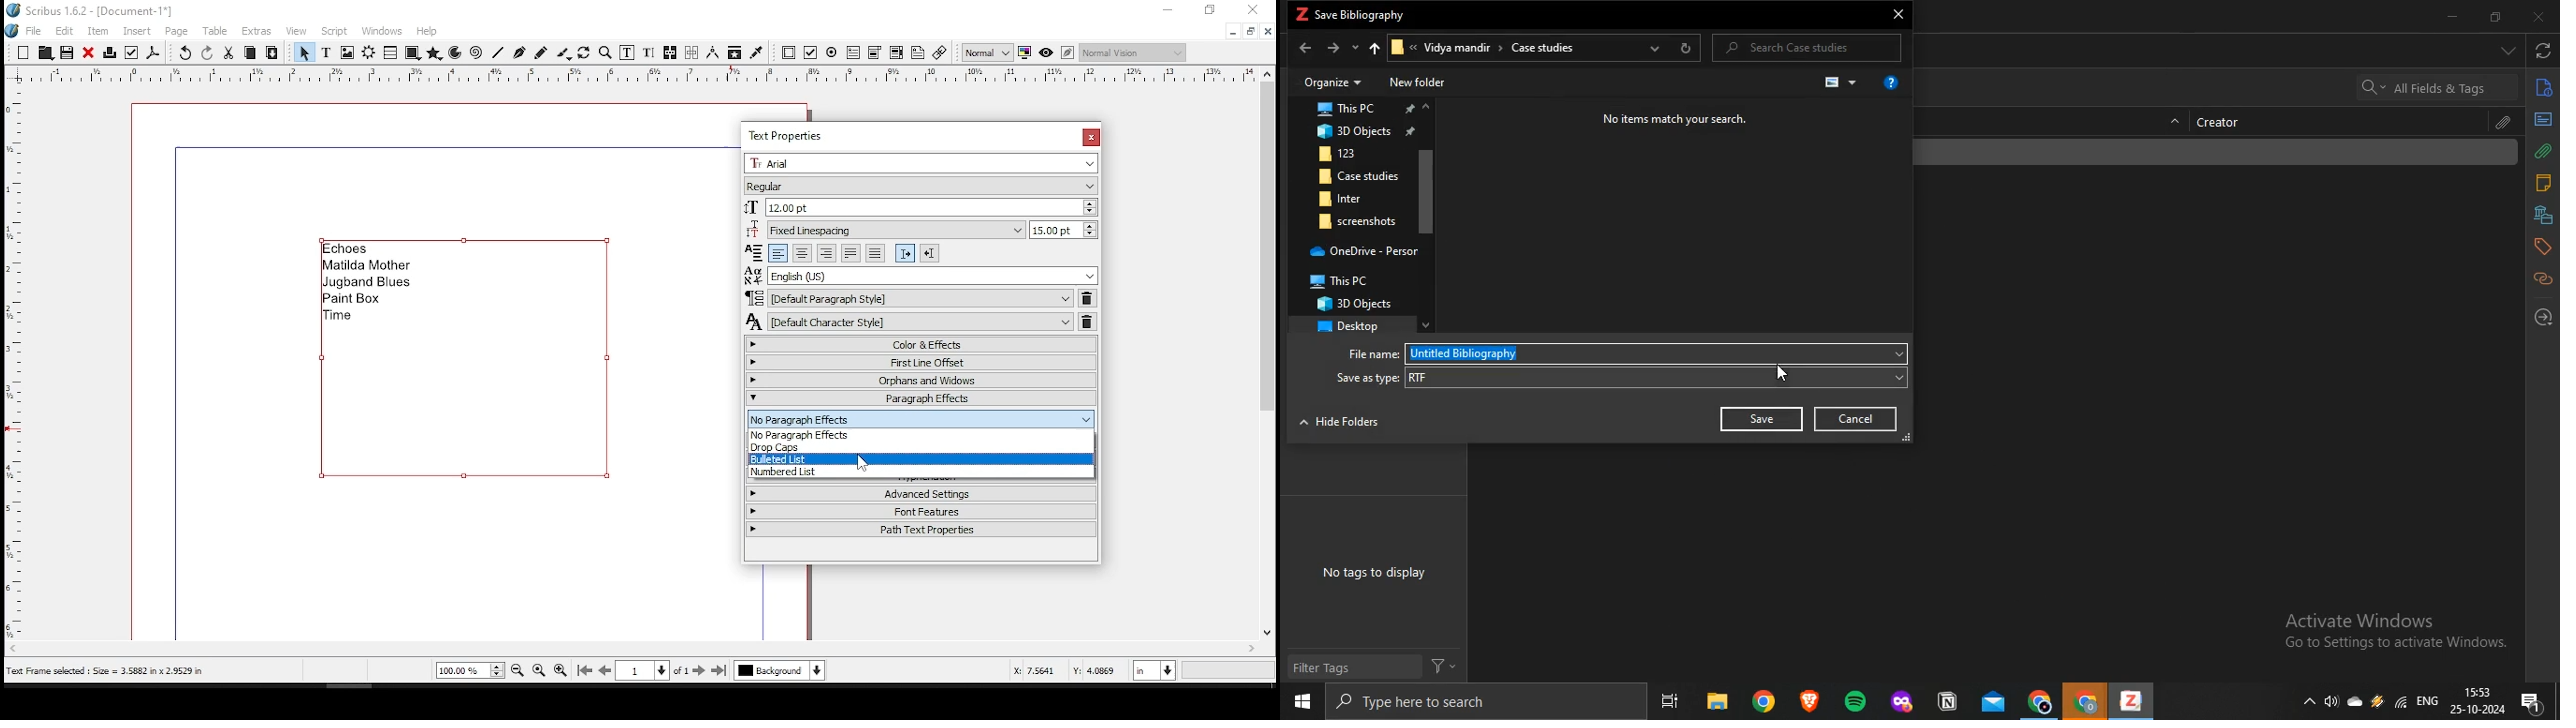 Image resolution: width=2576 pixels, height=728 pixels. What do you see at coordinates (369, 284) in the screenshot?
I see `jugband blues` at bounding box center [369, 284].